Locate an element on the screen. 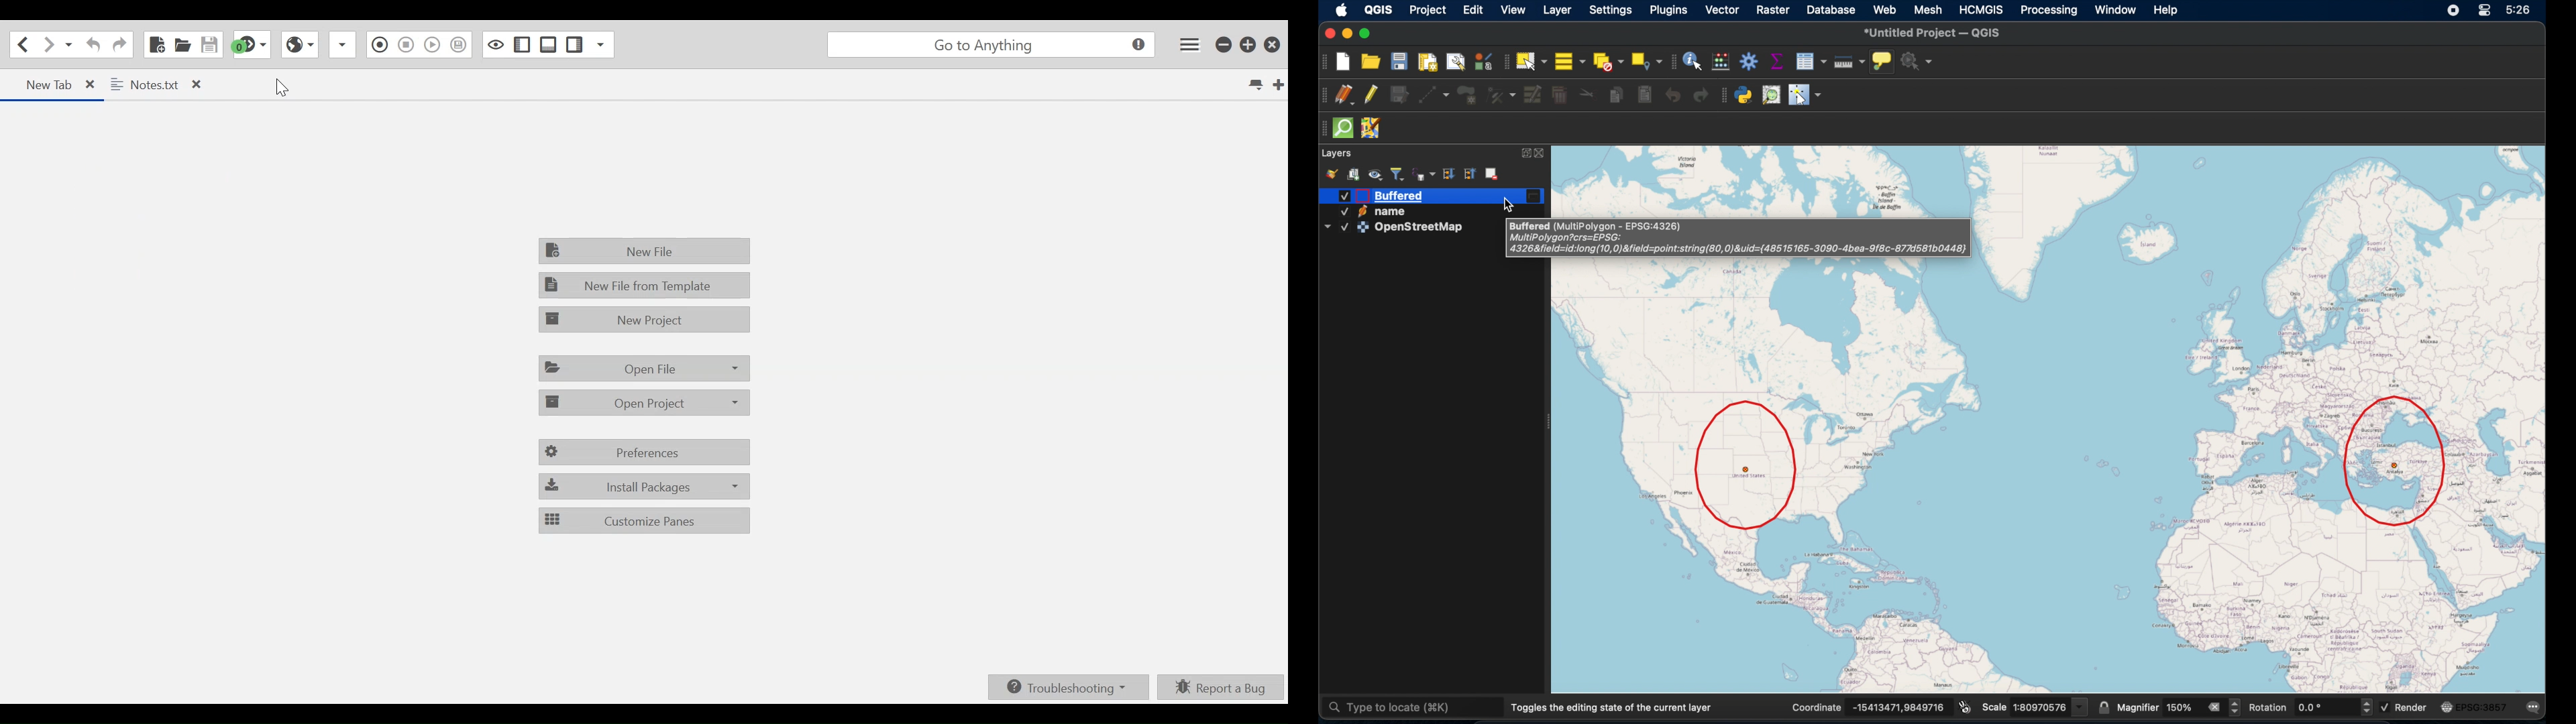 Image resolution: width=2576 pixels, height=728 pixels. expand is located at coordinates (1526, 152).